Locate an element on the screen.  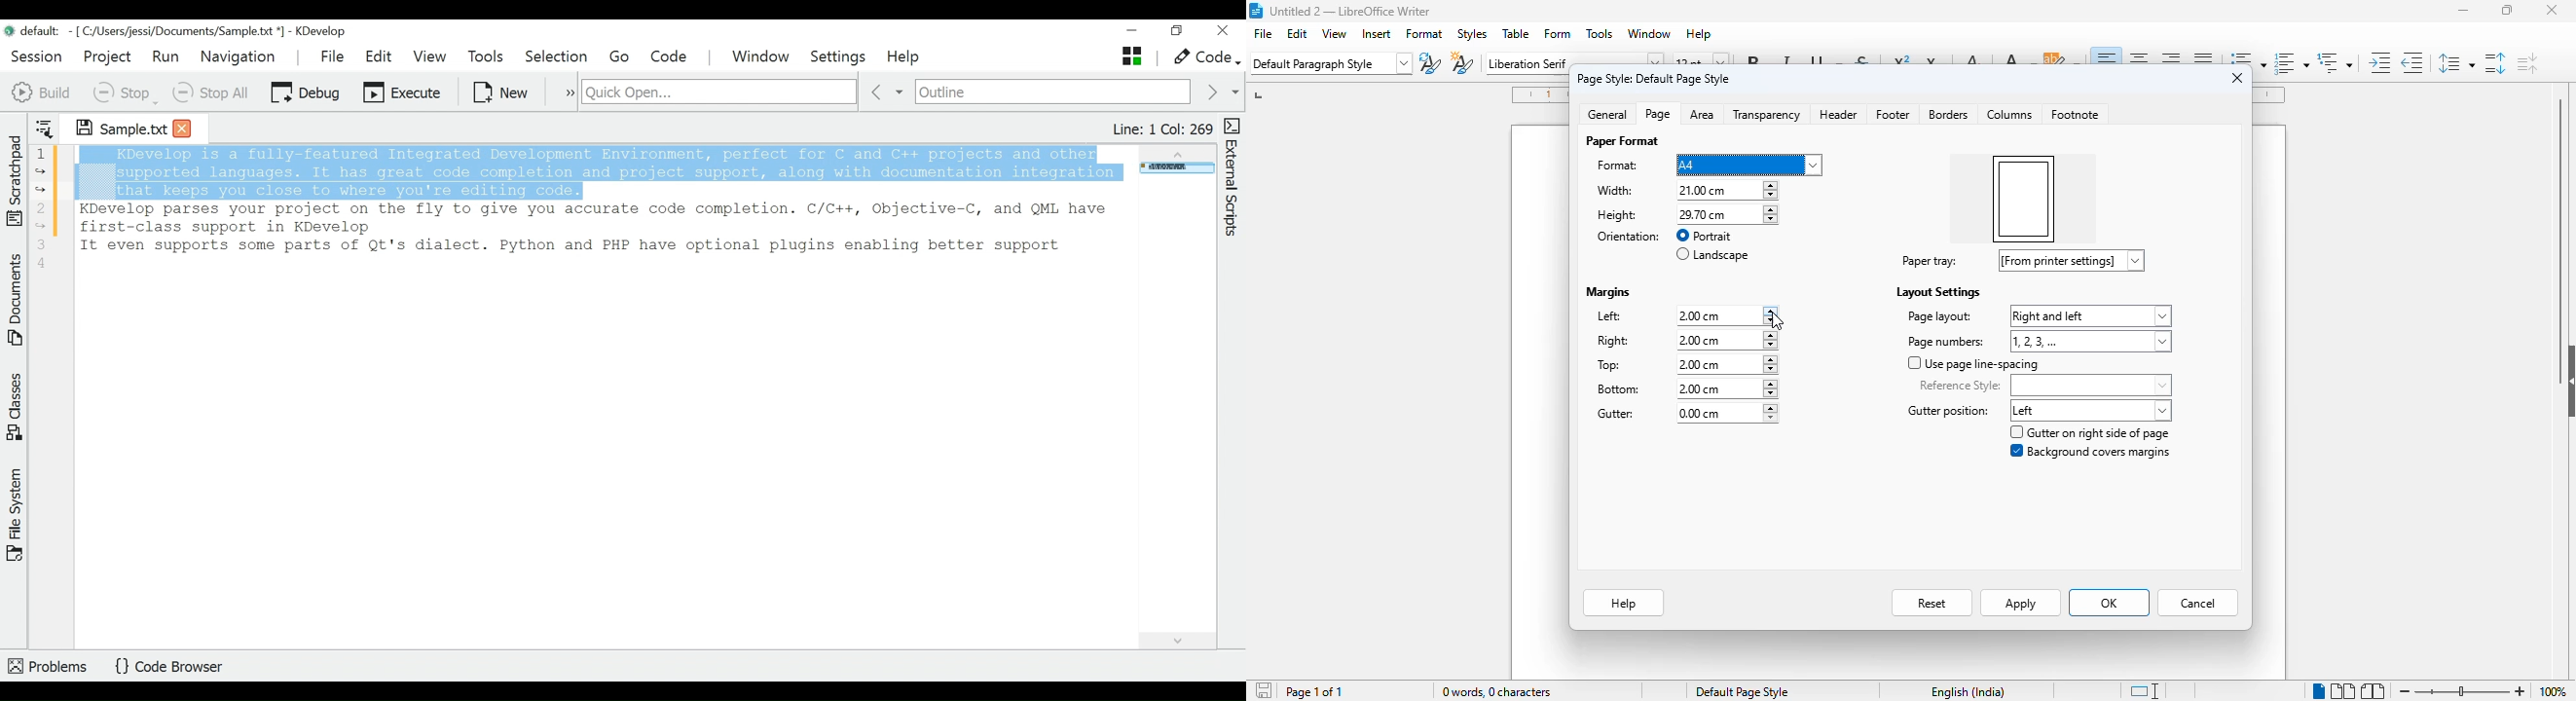
more options is located at coordinates (563, 91).